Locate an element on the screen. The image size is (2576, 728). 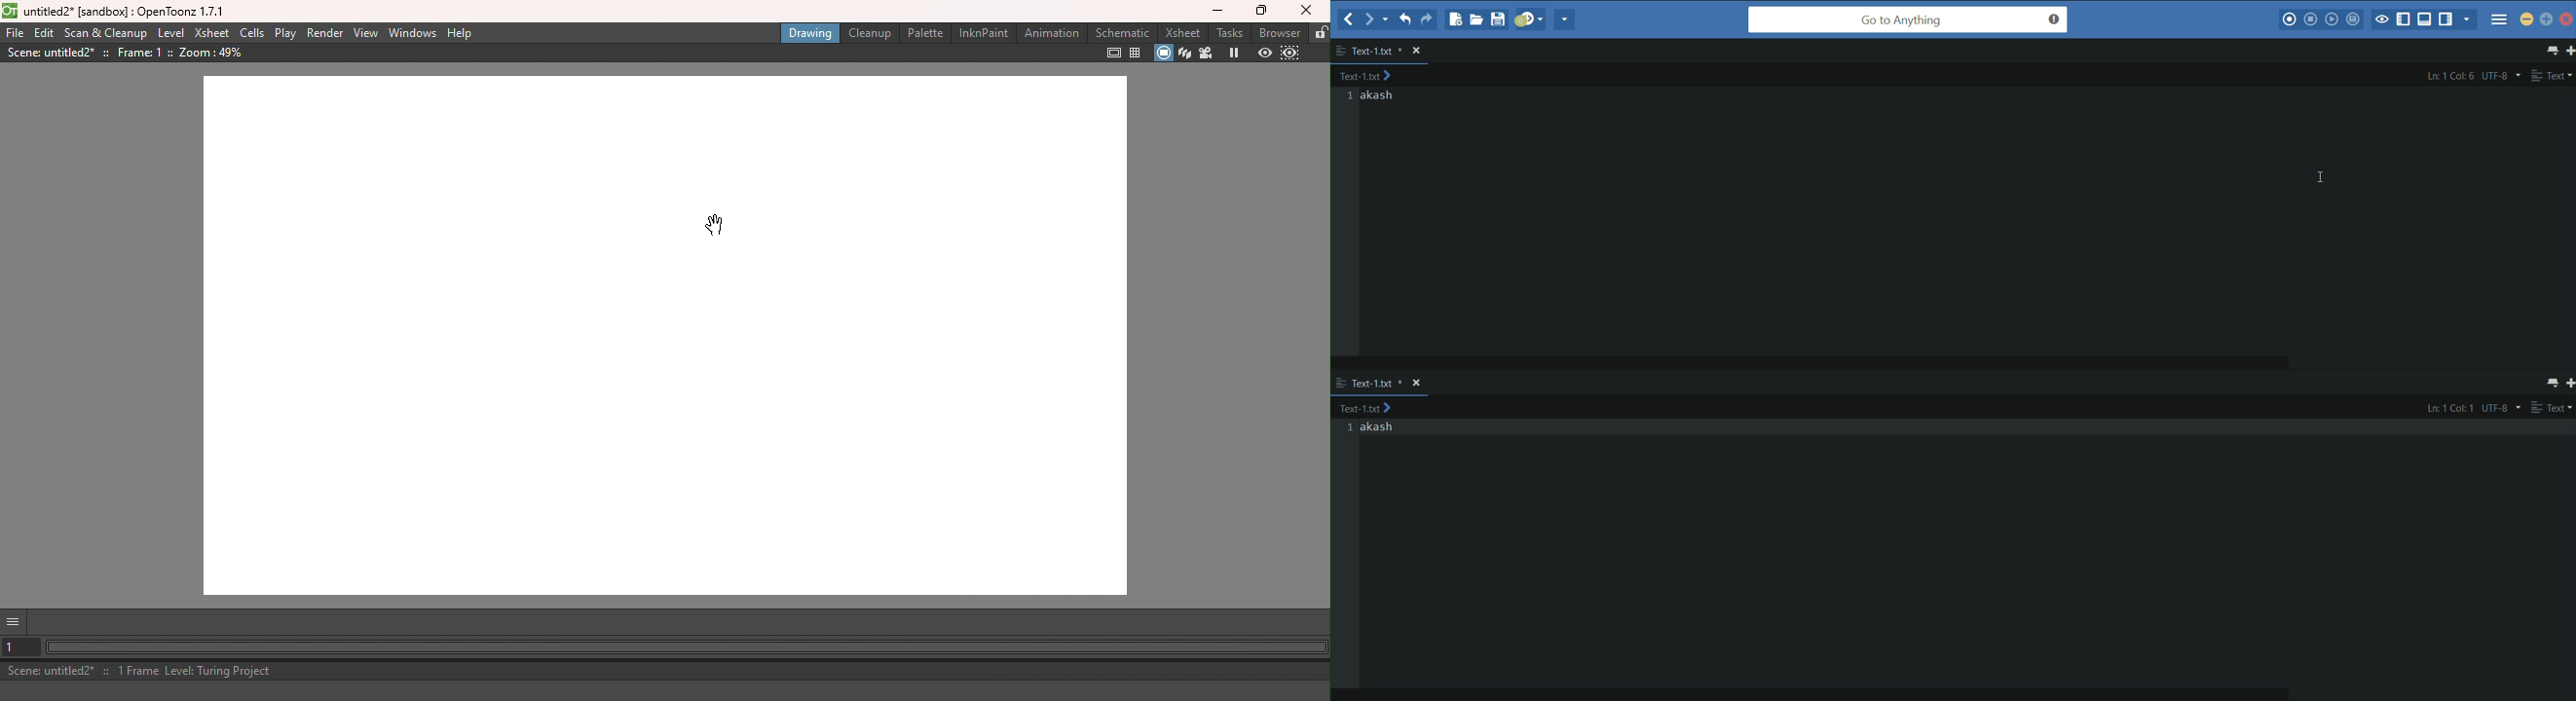
Close is located at coordinates (1305, 10).